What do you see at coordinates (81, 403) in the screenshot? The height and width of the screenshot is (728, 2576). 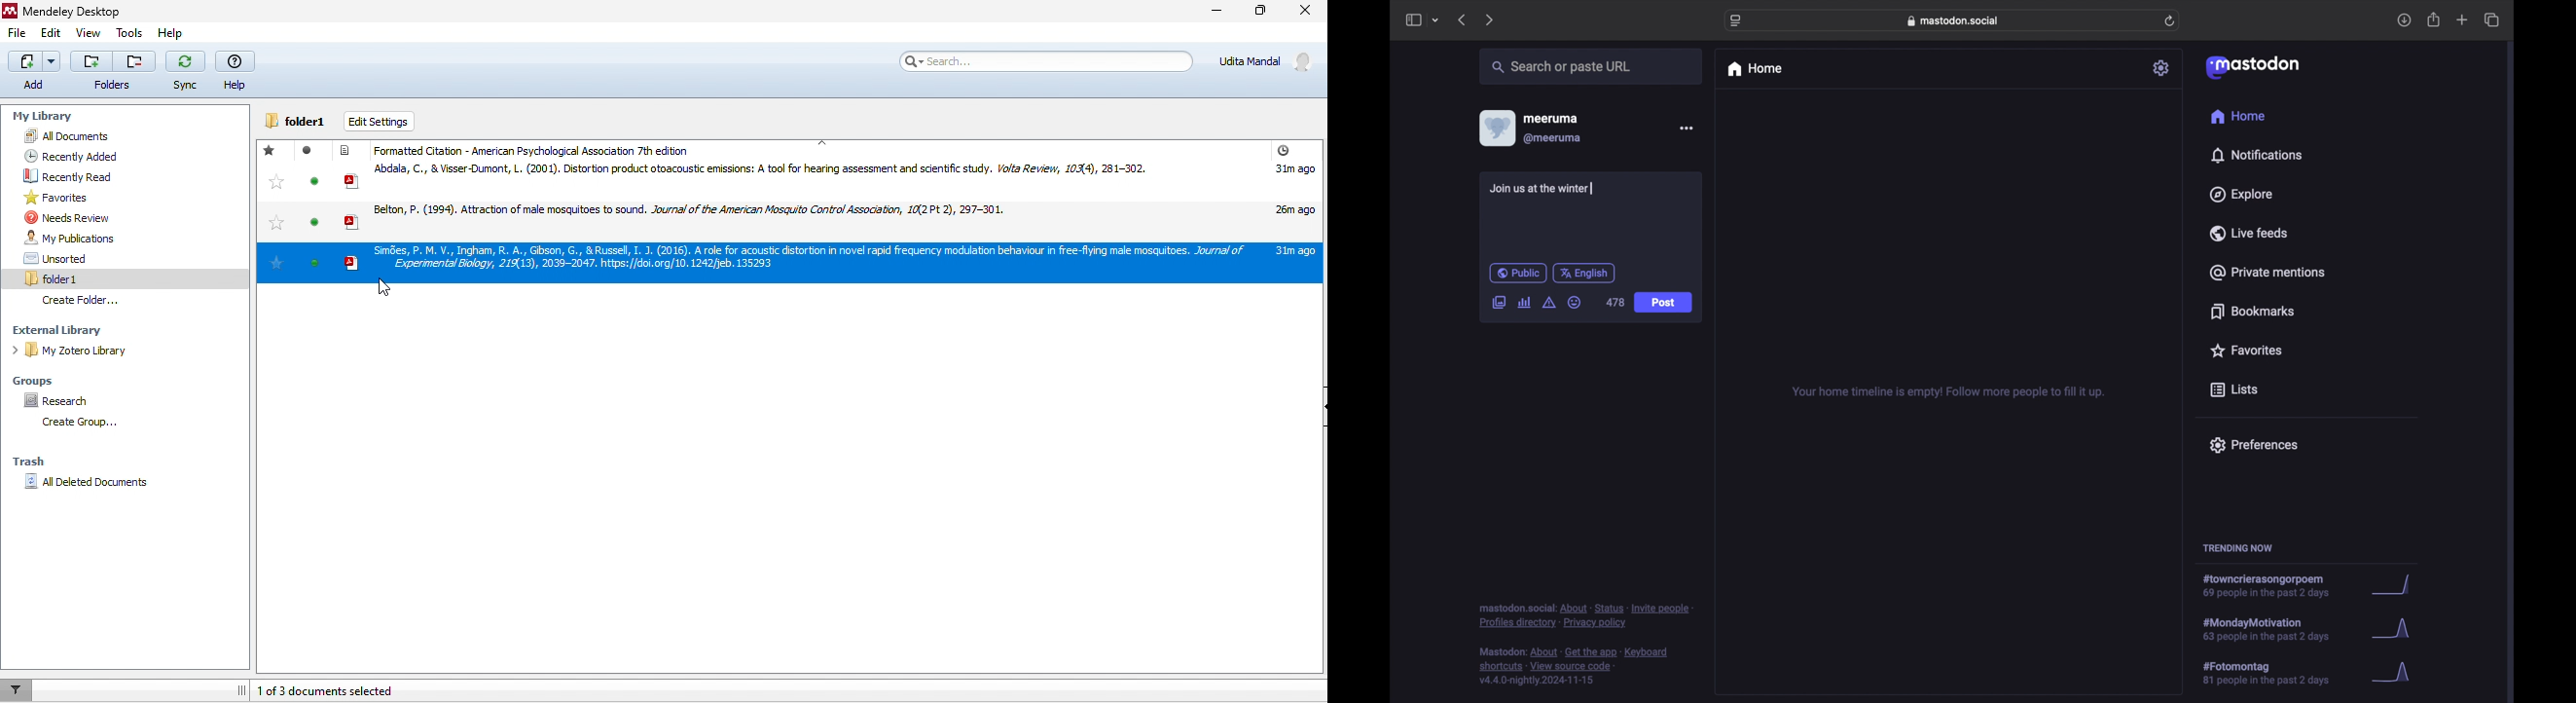 I see `research` at bounding box center [81, 403].